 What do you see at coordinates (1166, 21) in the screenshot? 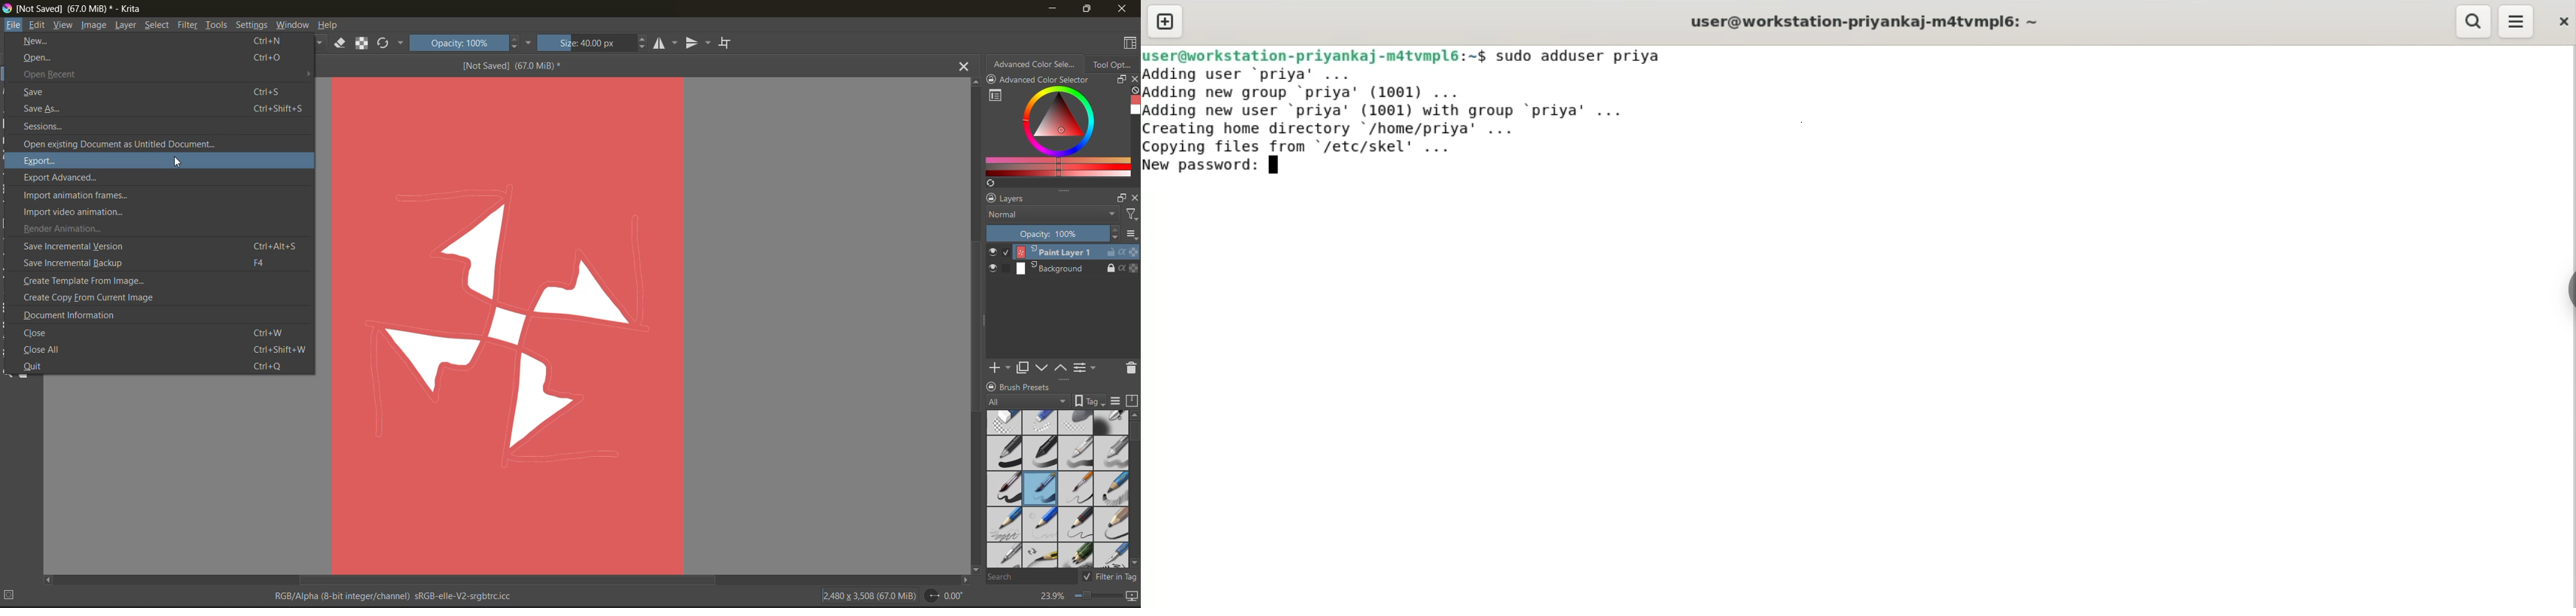
I see `new tab` at bounding box center [1166, 21].